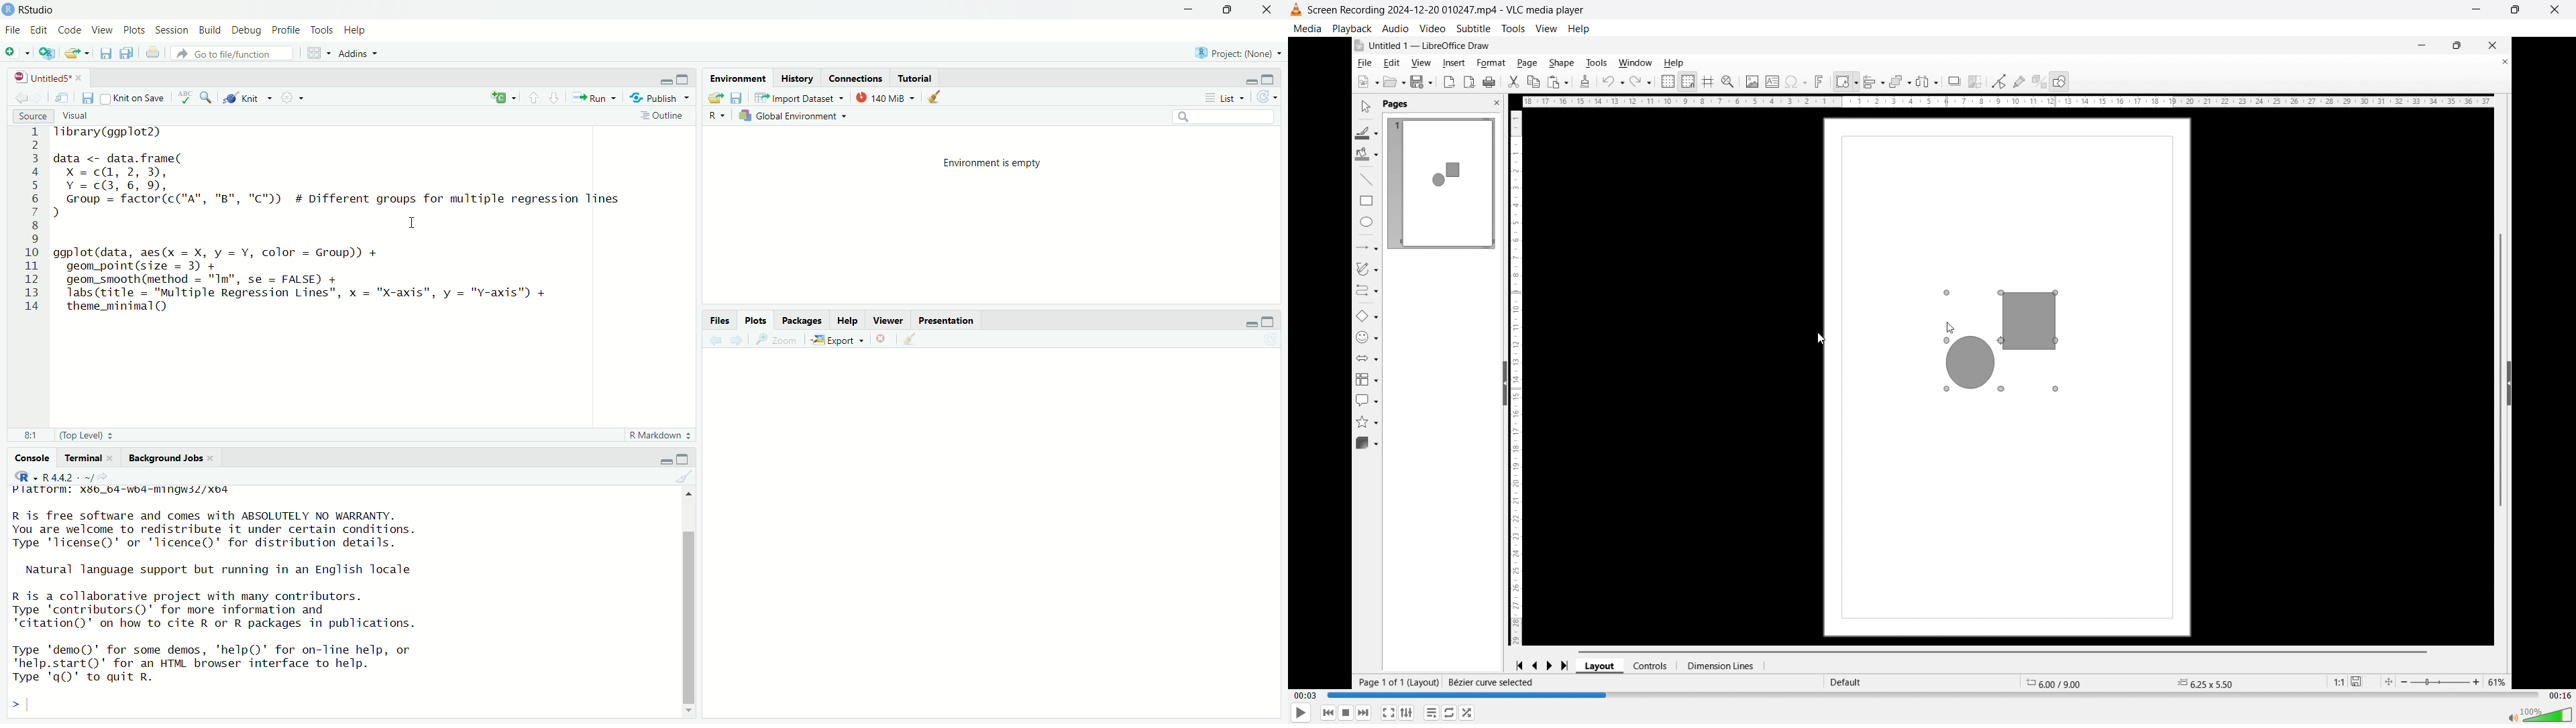  I want to click on zoom, so click(776, 342).